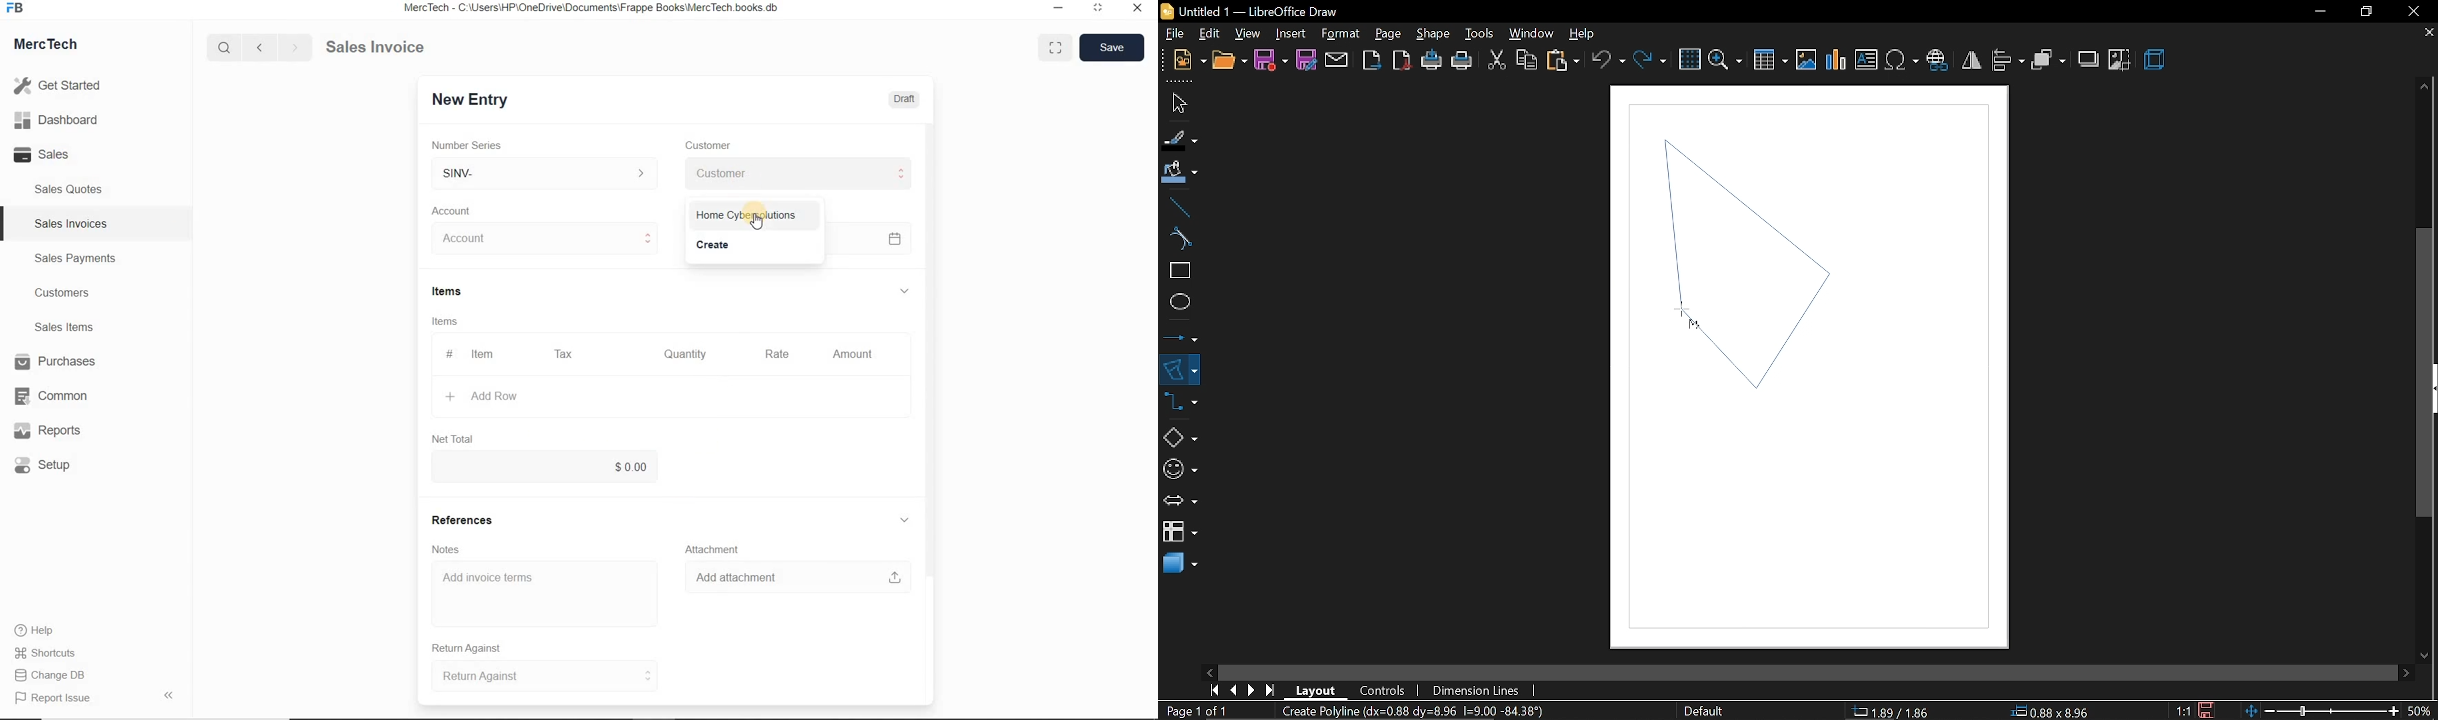 The height and width of the screenshot is (728, 2464). Describe the element at coordinates (682, 357) in the screenshot. I see `Quantity` at that location.